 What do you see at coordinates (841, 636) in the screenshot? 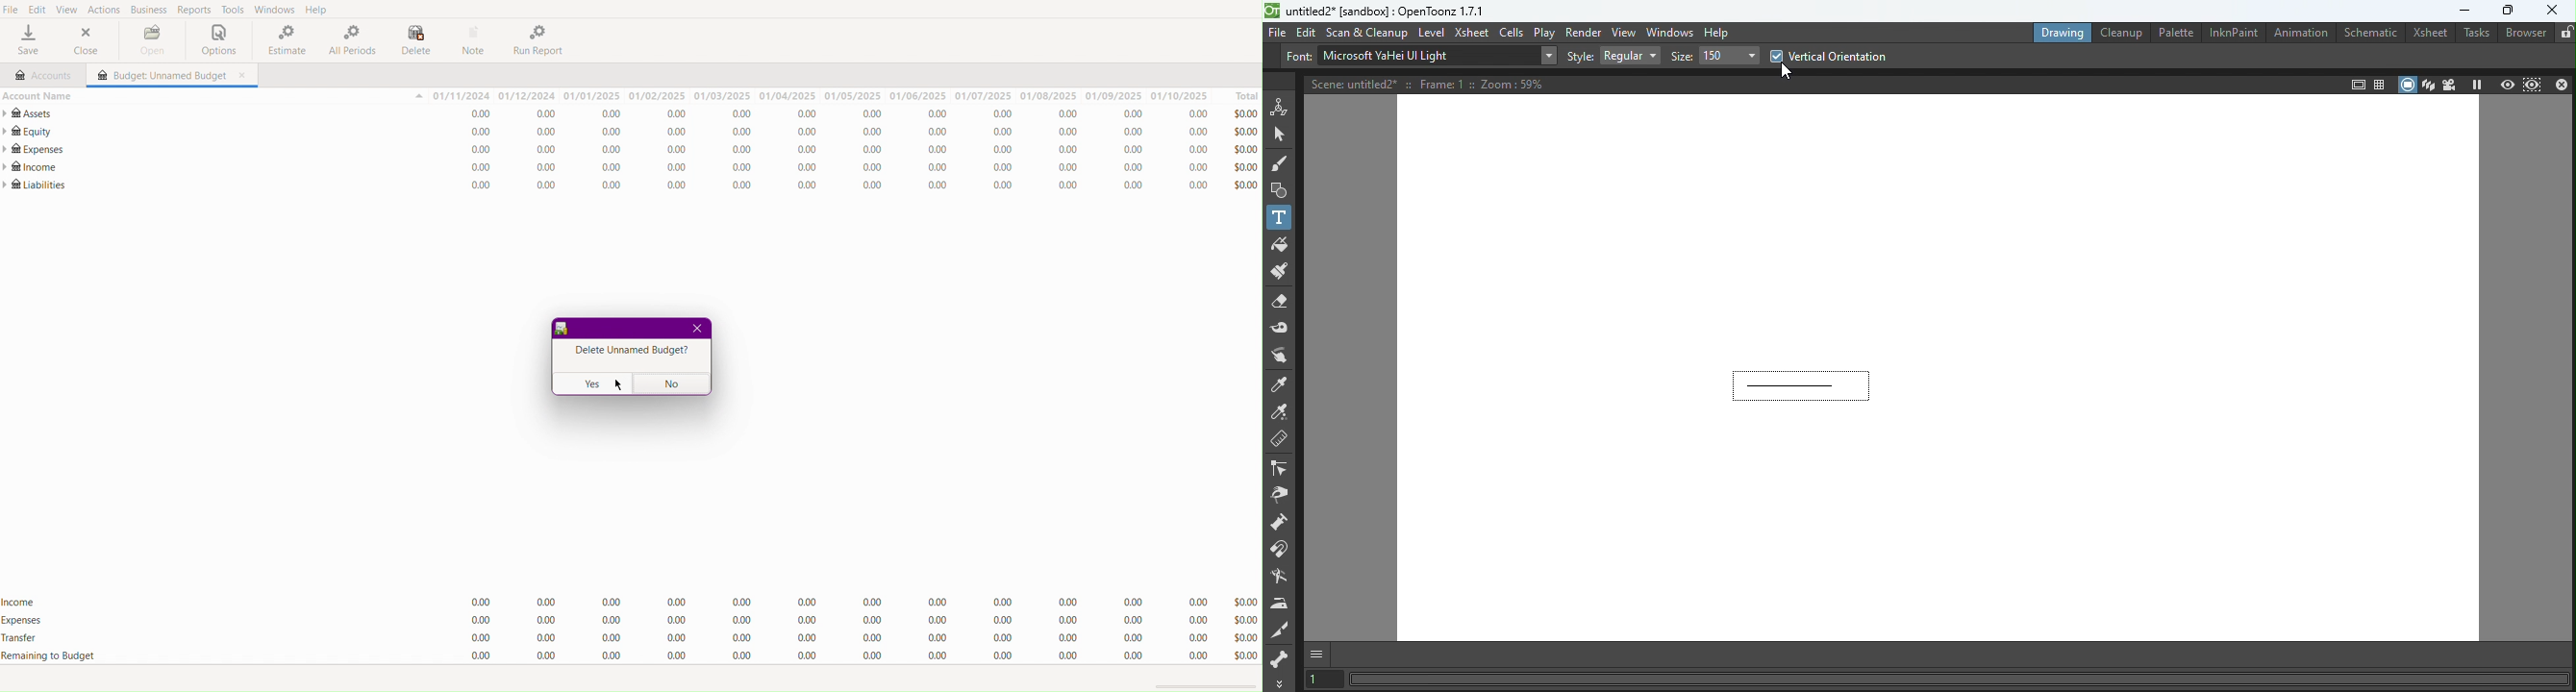
I see `Transfers` at bounding box center [841, 636].